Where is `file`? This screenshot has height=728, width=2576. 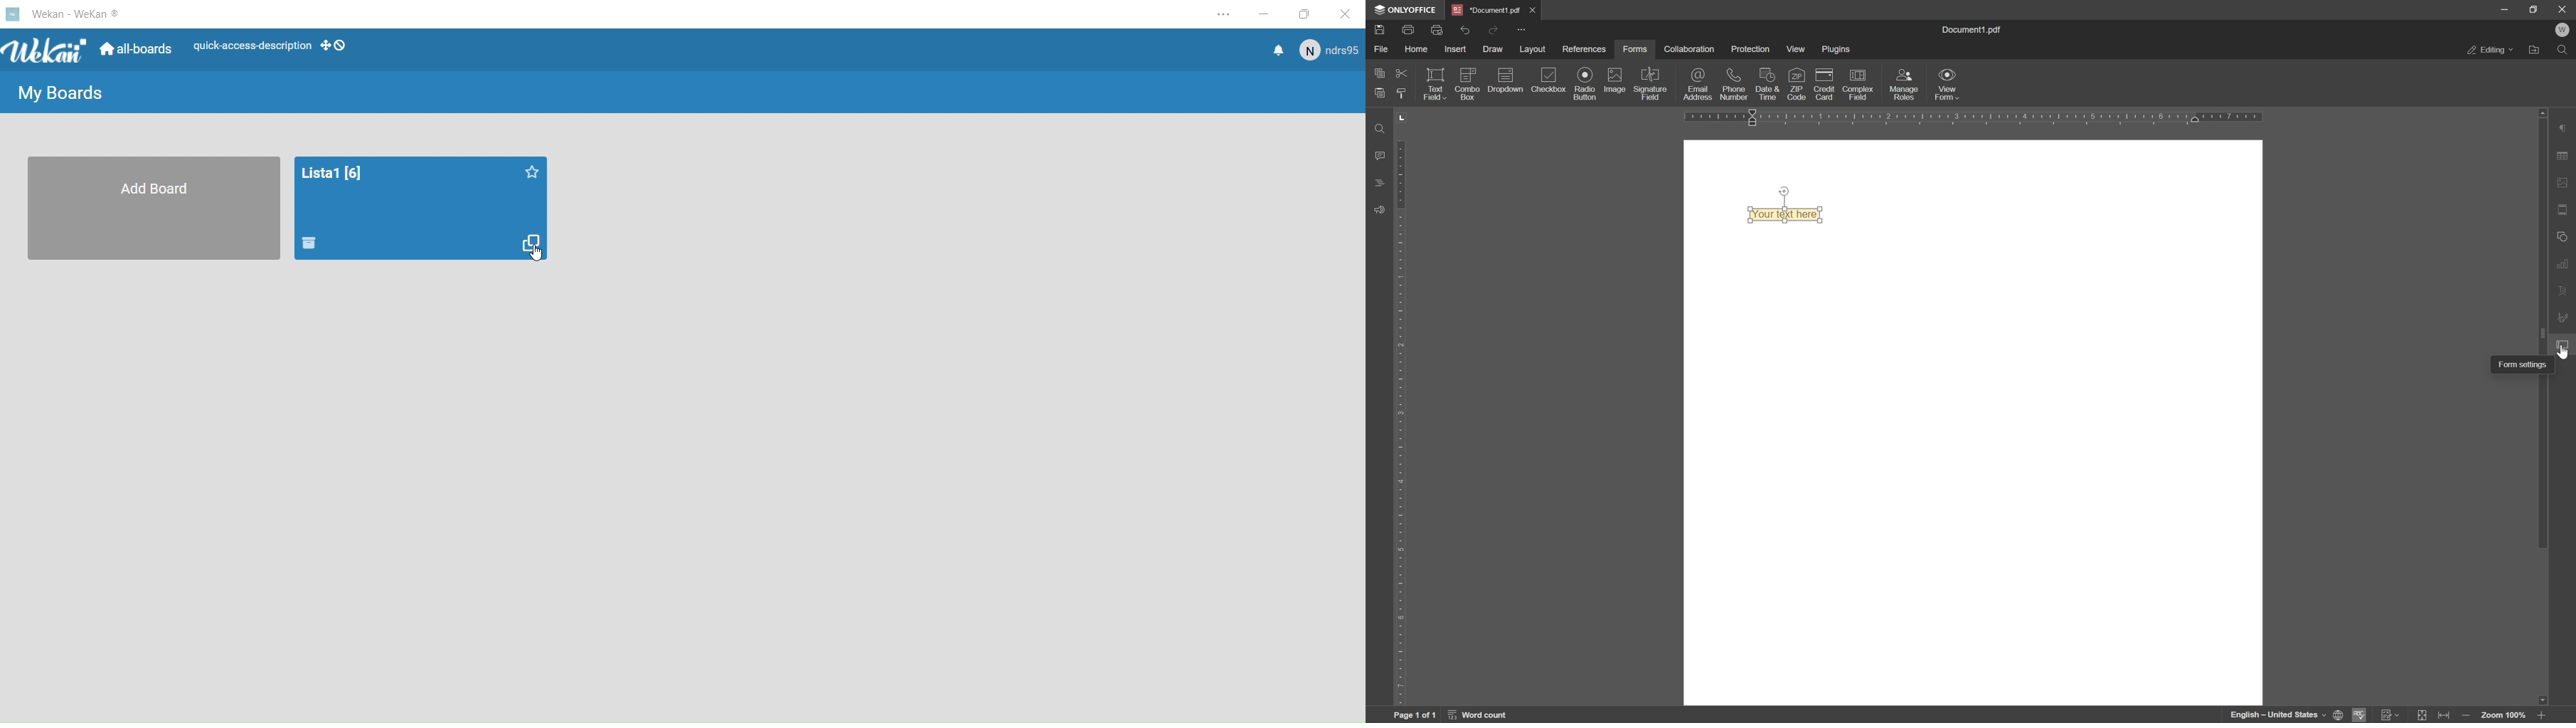 file is located at coordinates (1382, 52).